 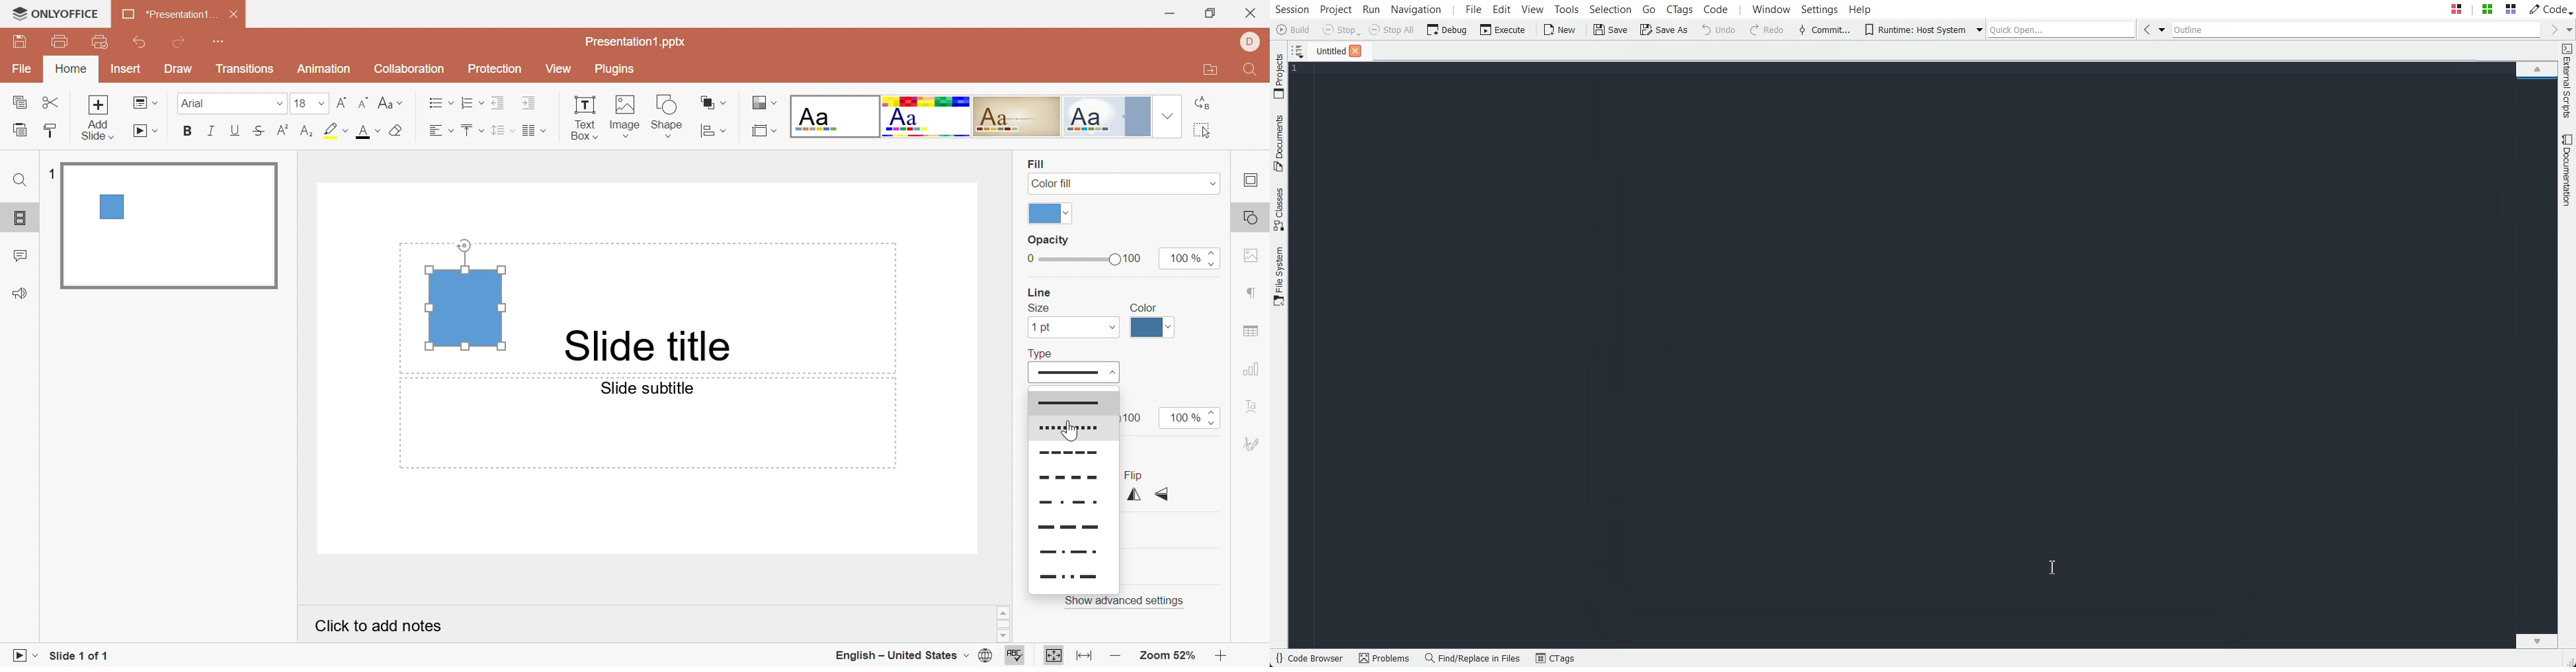 What do you see at coordinates (1976, 29) in the screenshot?
I see `Drop down box` at bounding box center [1976, 29].